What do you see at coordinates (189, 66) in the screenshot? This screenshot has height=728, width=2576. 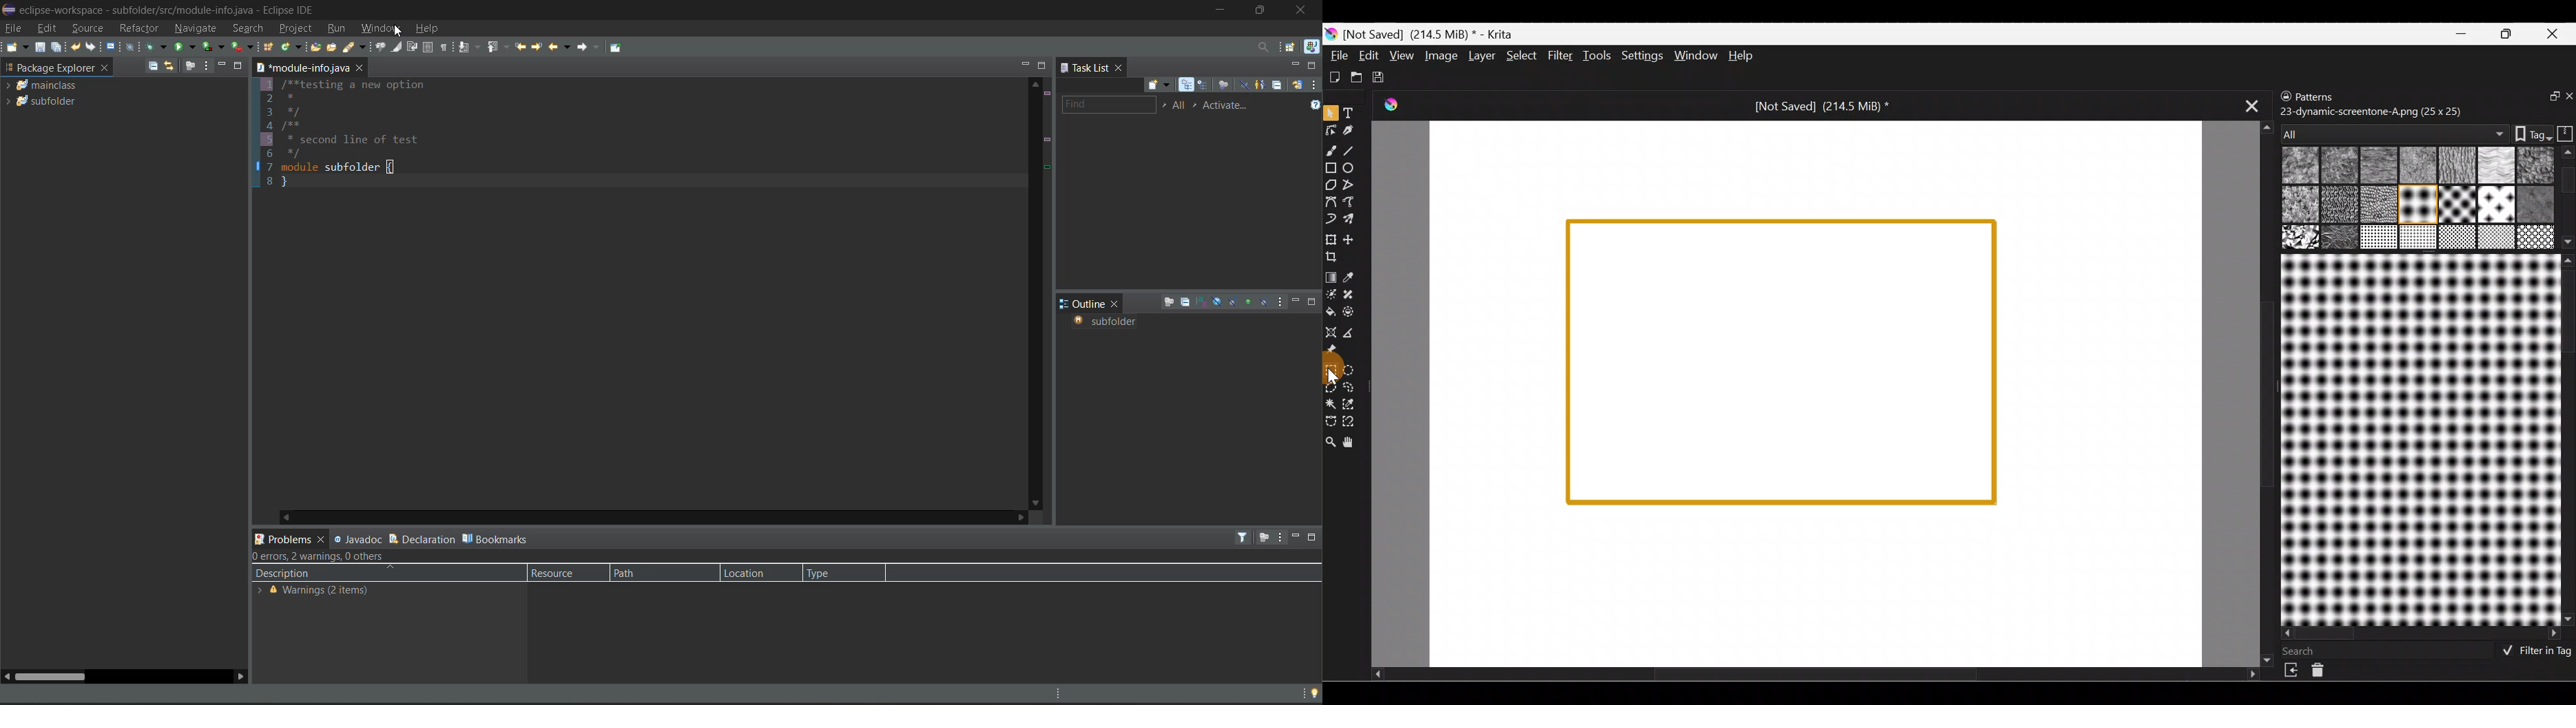 I see `focus on active task` at bounding box center [189, 66].